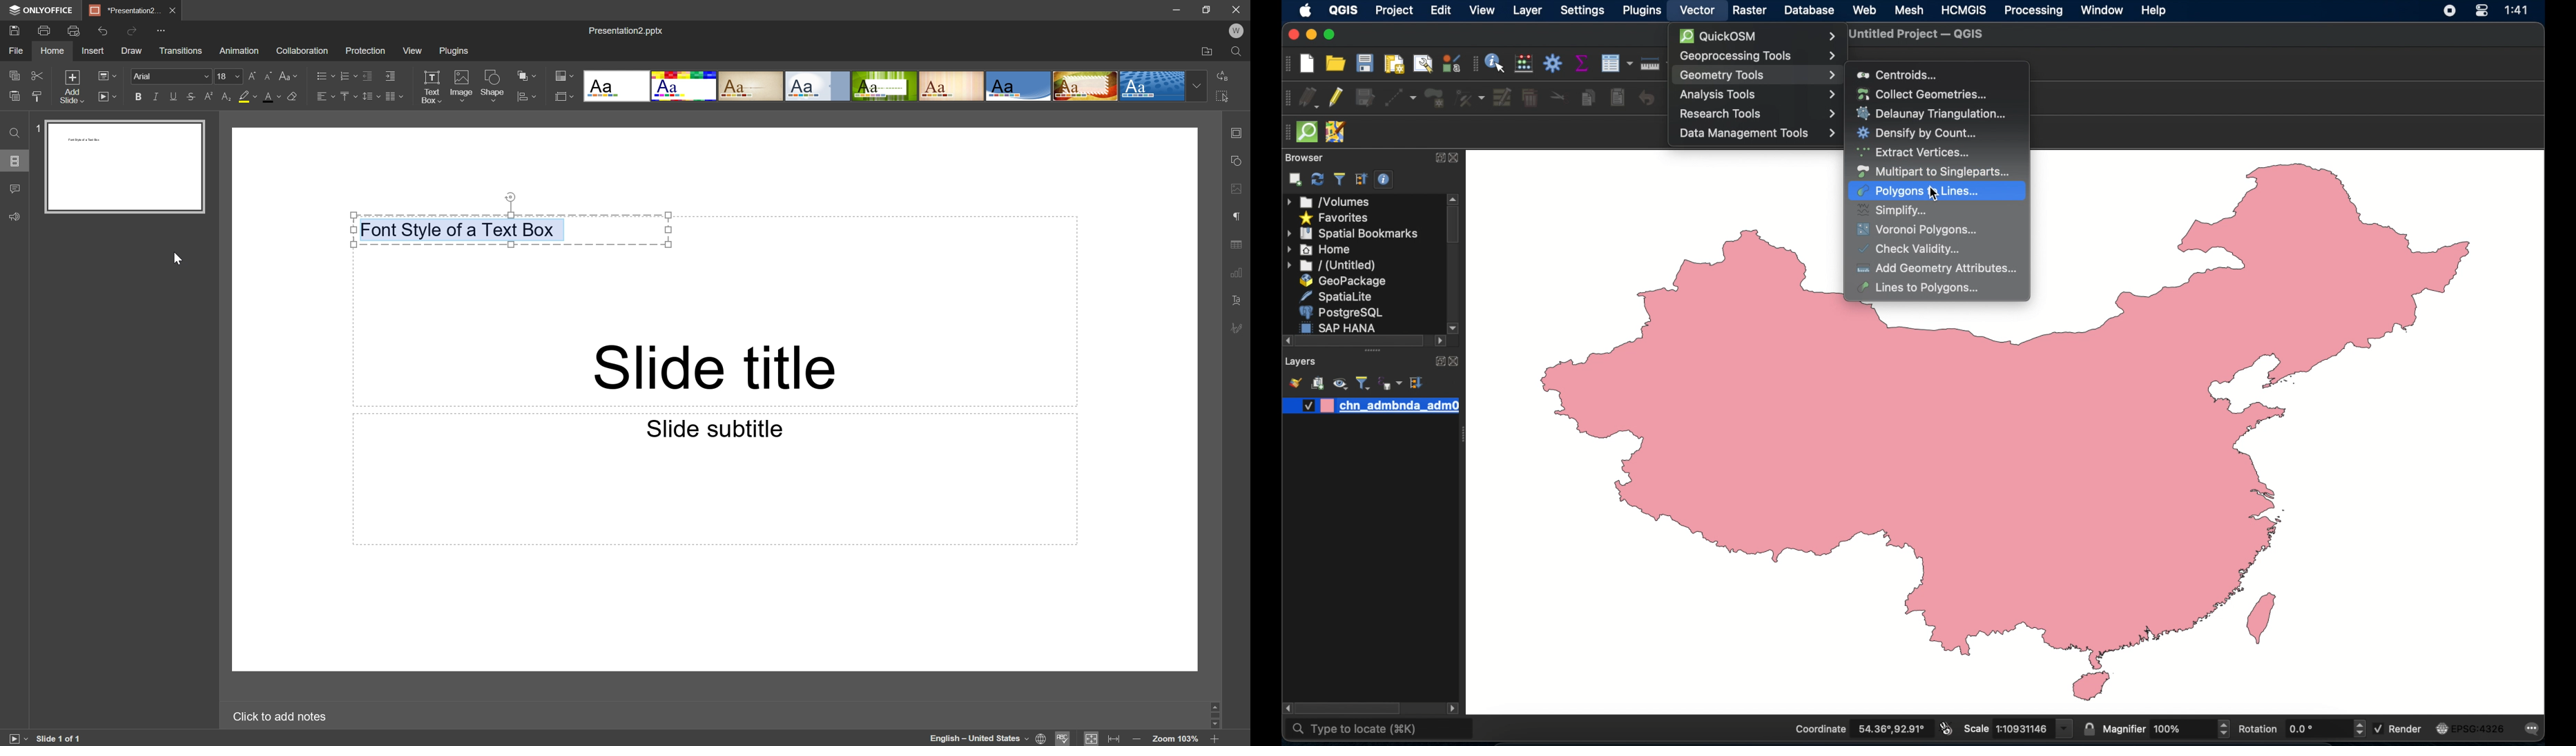 This screenshot has height=756, width=2576. Describe the element at coordinates (1503, 97) in the screenshot. I see `modify attributes` at that location.